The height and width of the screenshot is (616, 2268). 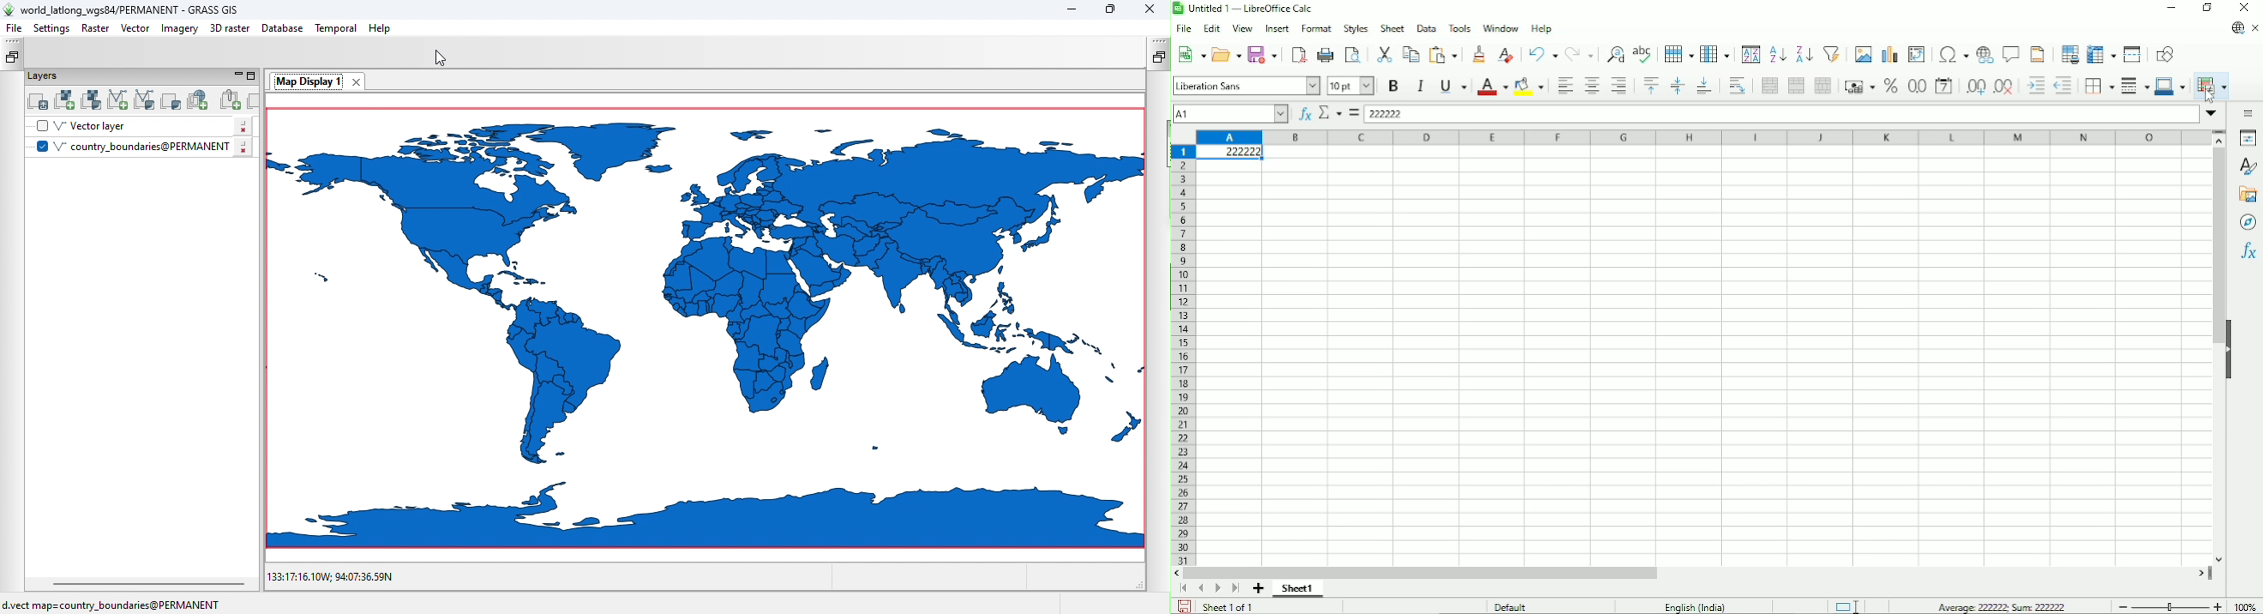 What do you see at coordinates (1355, 28) in the screenshot?
I see `Styles` at bounding box center [1355, 28].